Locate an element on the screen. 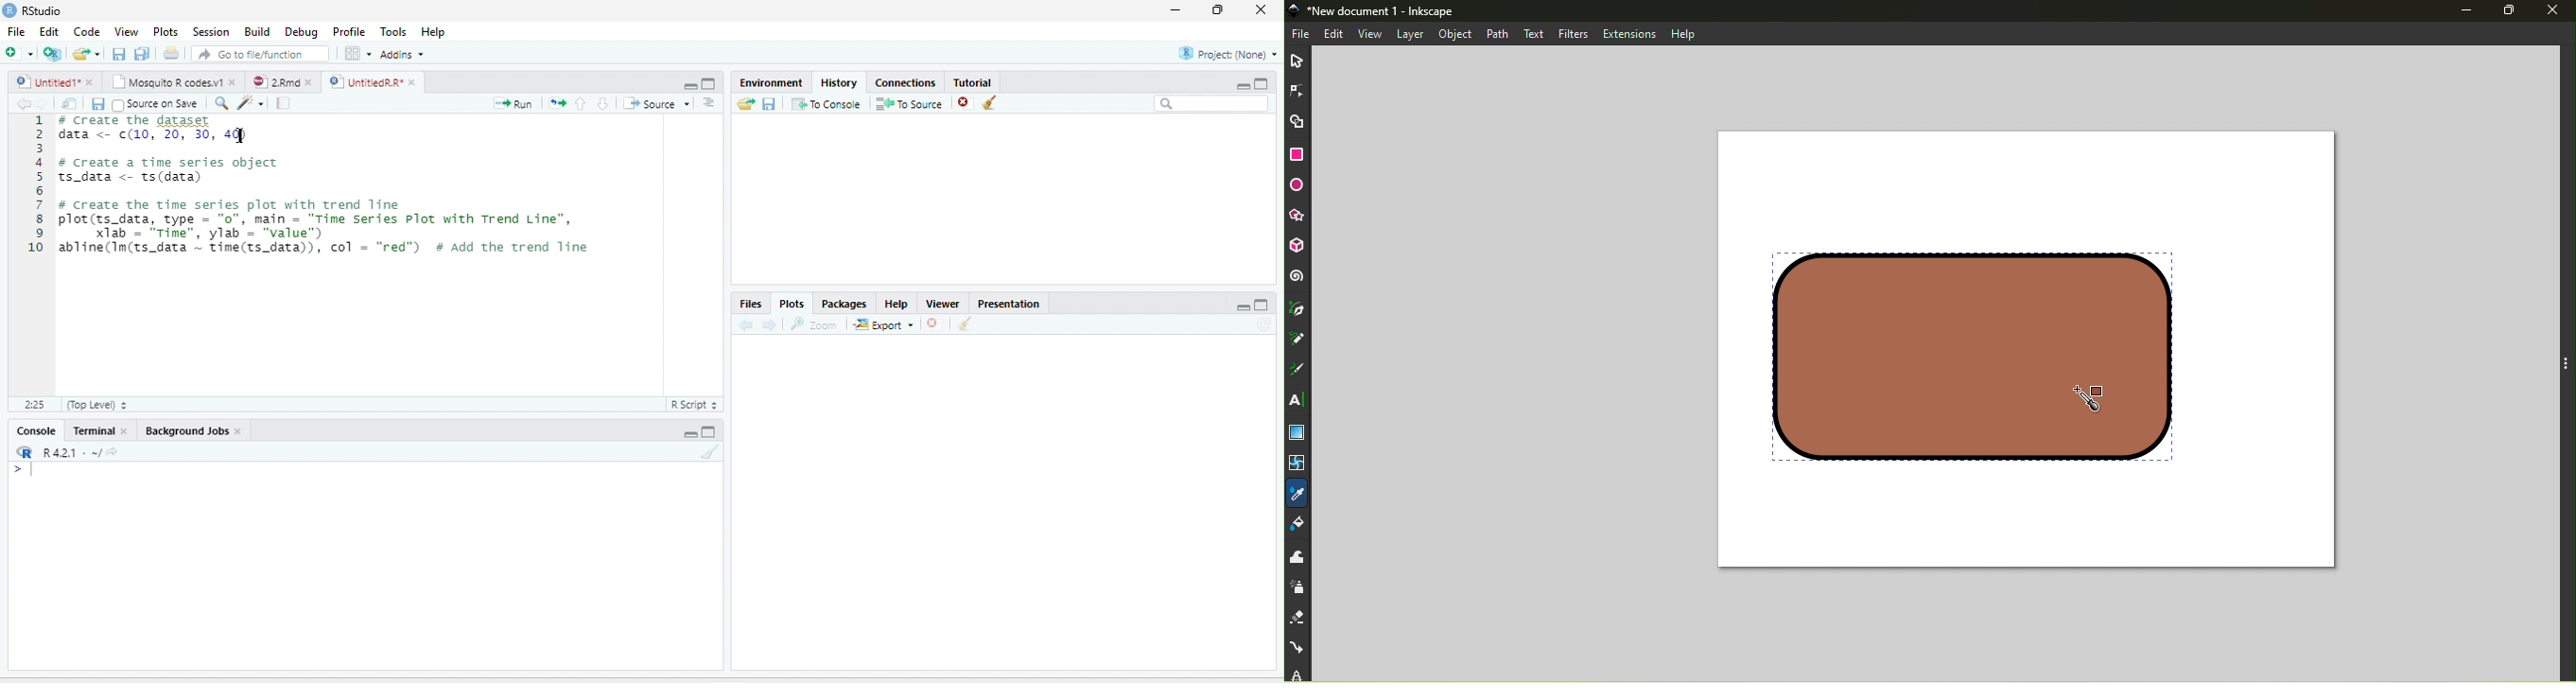 The width and height of the screenshot is (2576, 700). Shape builder tool is located at coordinates (1297, 120).